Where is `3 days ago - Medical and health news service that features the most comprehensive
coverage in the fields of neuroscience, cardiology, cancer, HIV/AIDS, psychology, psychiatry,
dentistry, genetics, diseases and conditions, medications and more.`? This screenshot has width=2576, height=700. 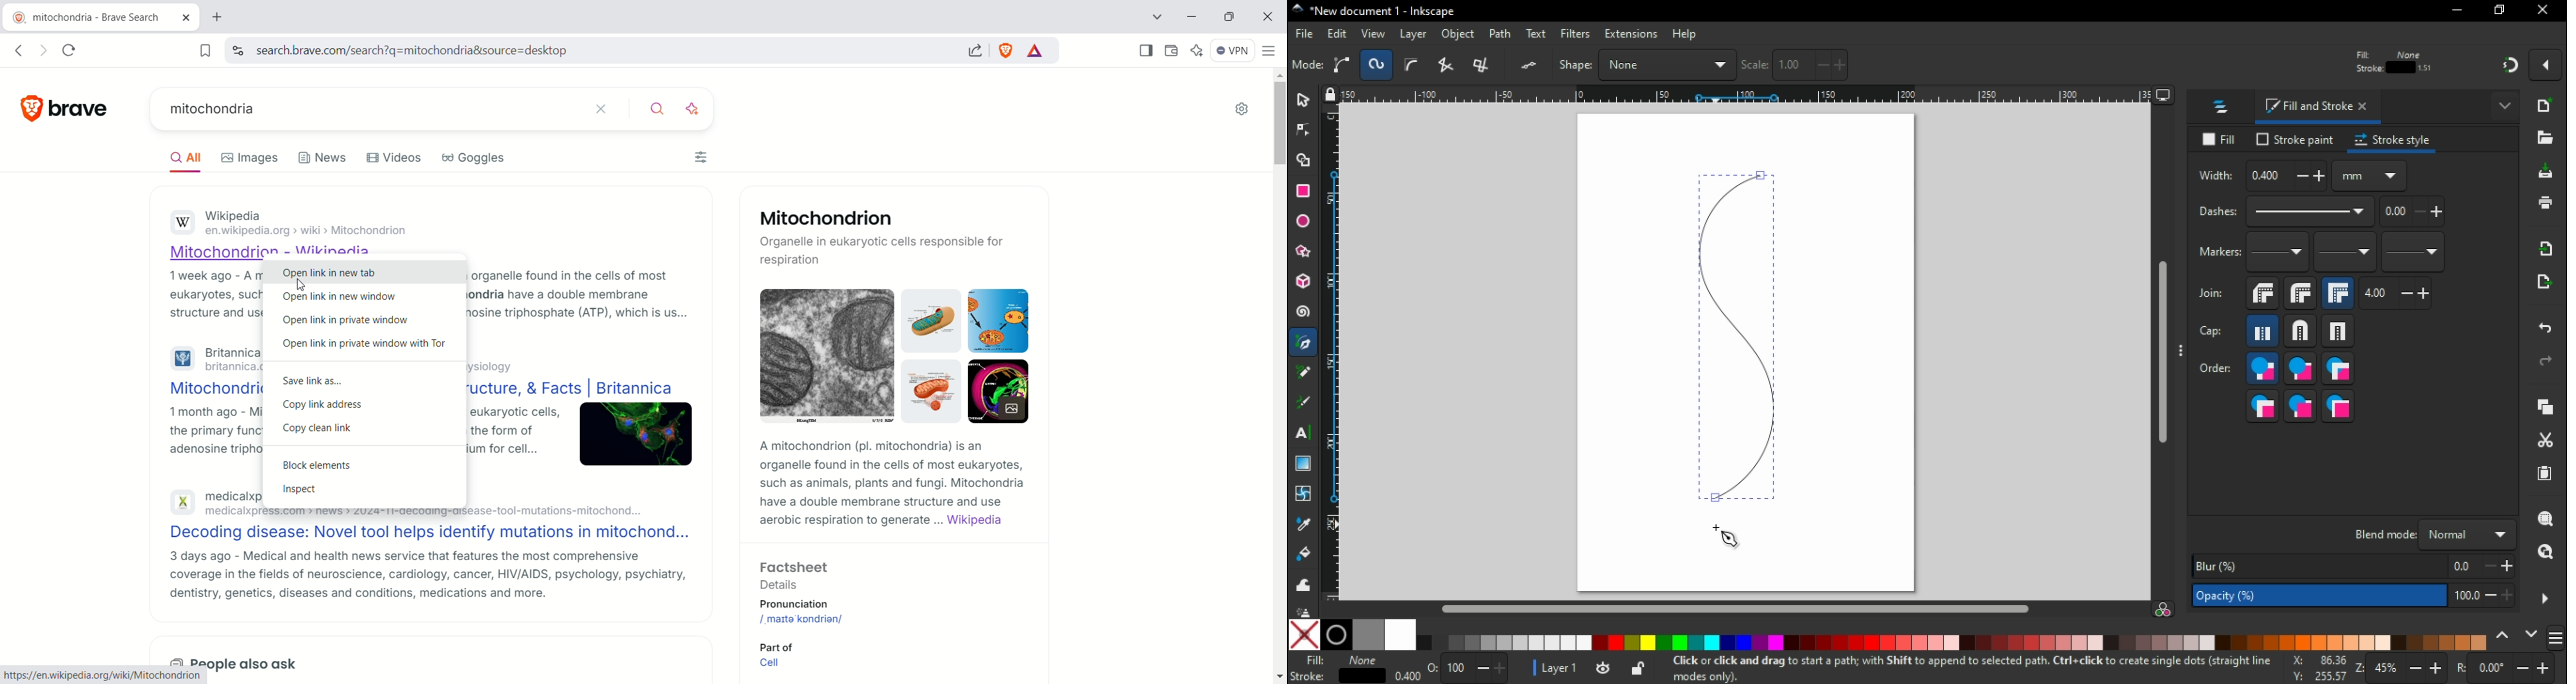
3 days ago - Medical and health news service that features the most comprehensive
coverage in the fields of neuroscience, cardiology, cancer, HIV/AIDS, psychology, psychiatry,
dentistry, genetics, diseases and conditions, medications and more. is located at coordinates (422, 578).